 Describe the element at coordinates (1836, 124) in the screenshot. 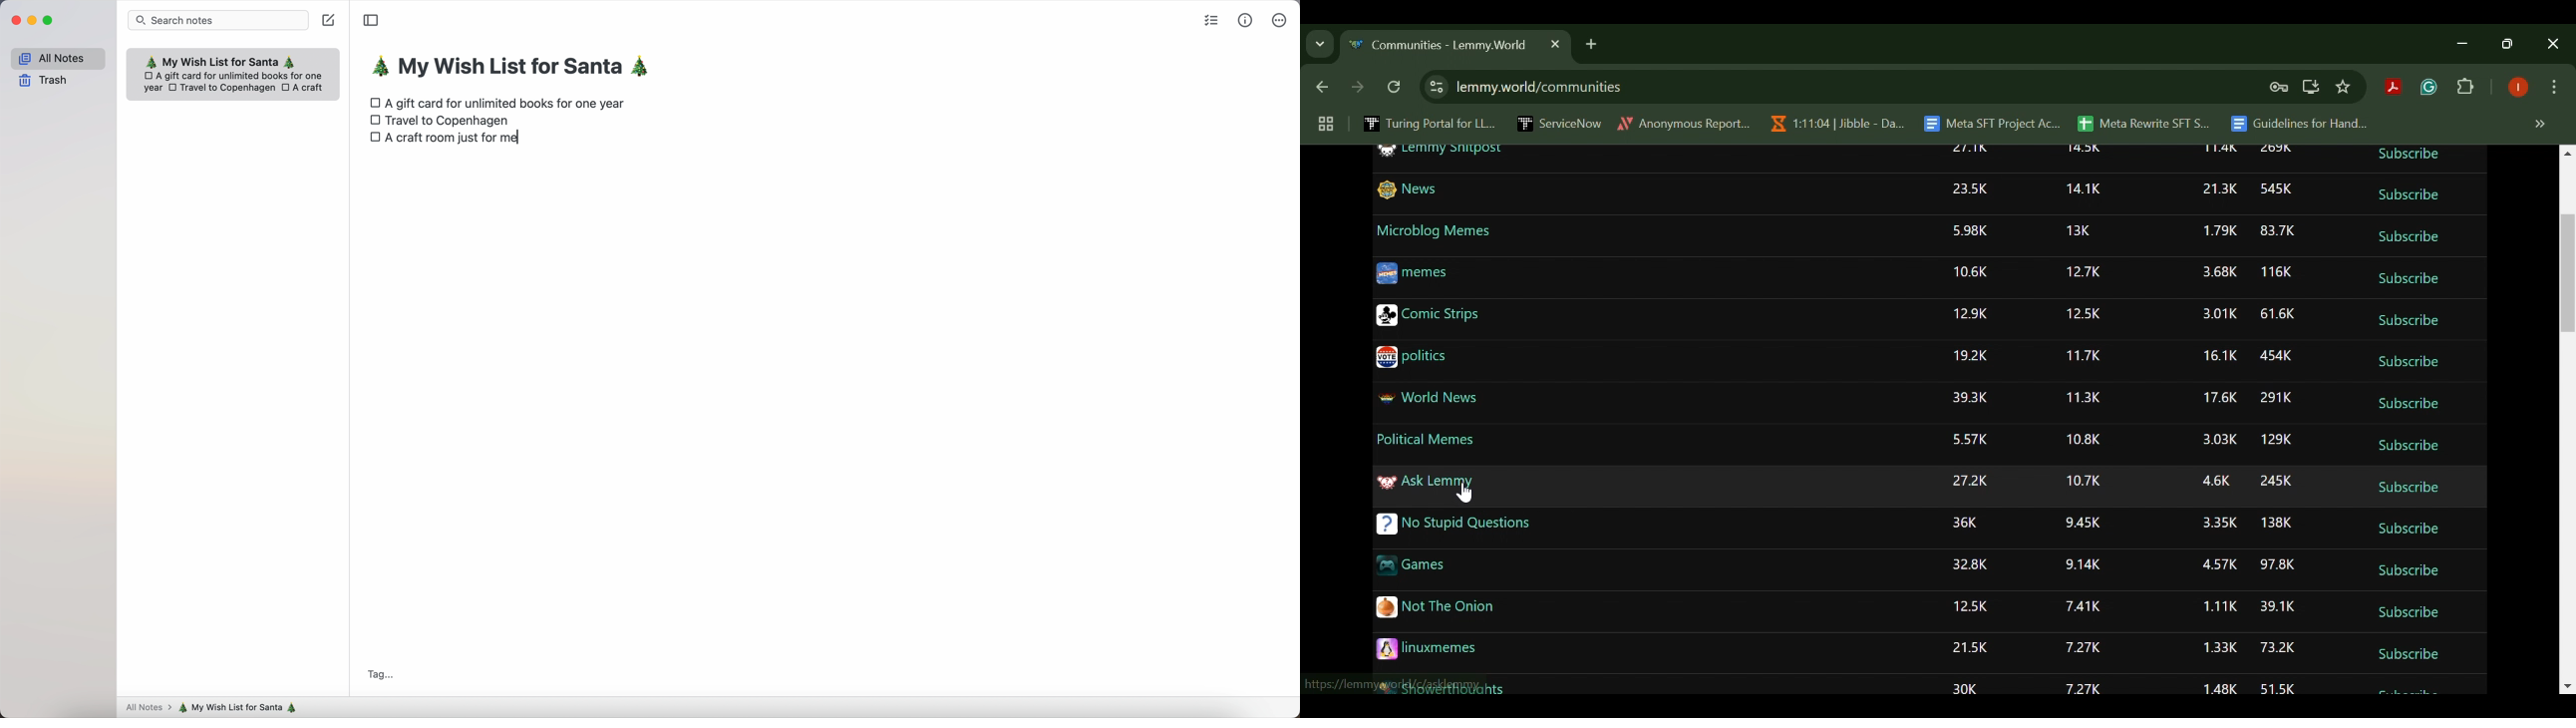

I see `1:11:04 | Jibble - Da...` at that location.